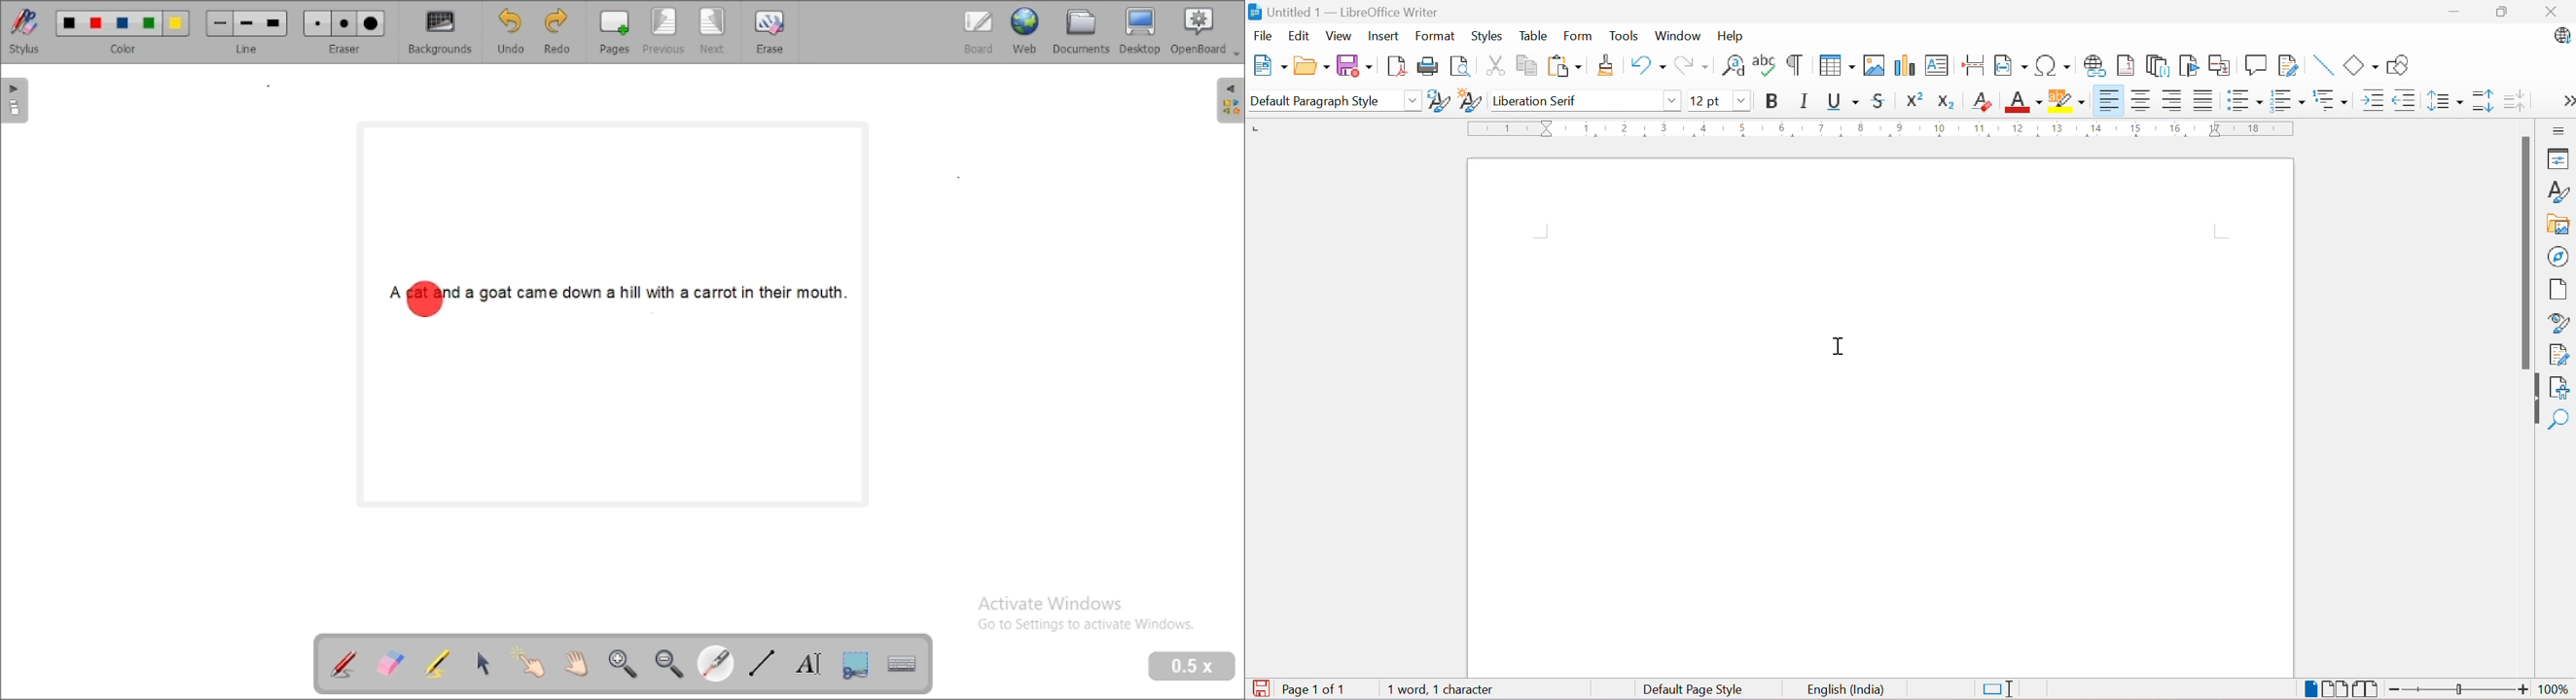 This screenshot has width=2576, height=700. What do you see at coordinates (2557, 225) in the screenshot?
I see `Gallery` at bounding box center [2557, 225].